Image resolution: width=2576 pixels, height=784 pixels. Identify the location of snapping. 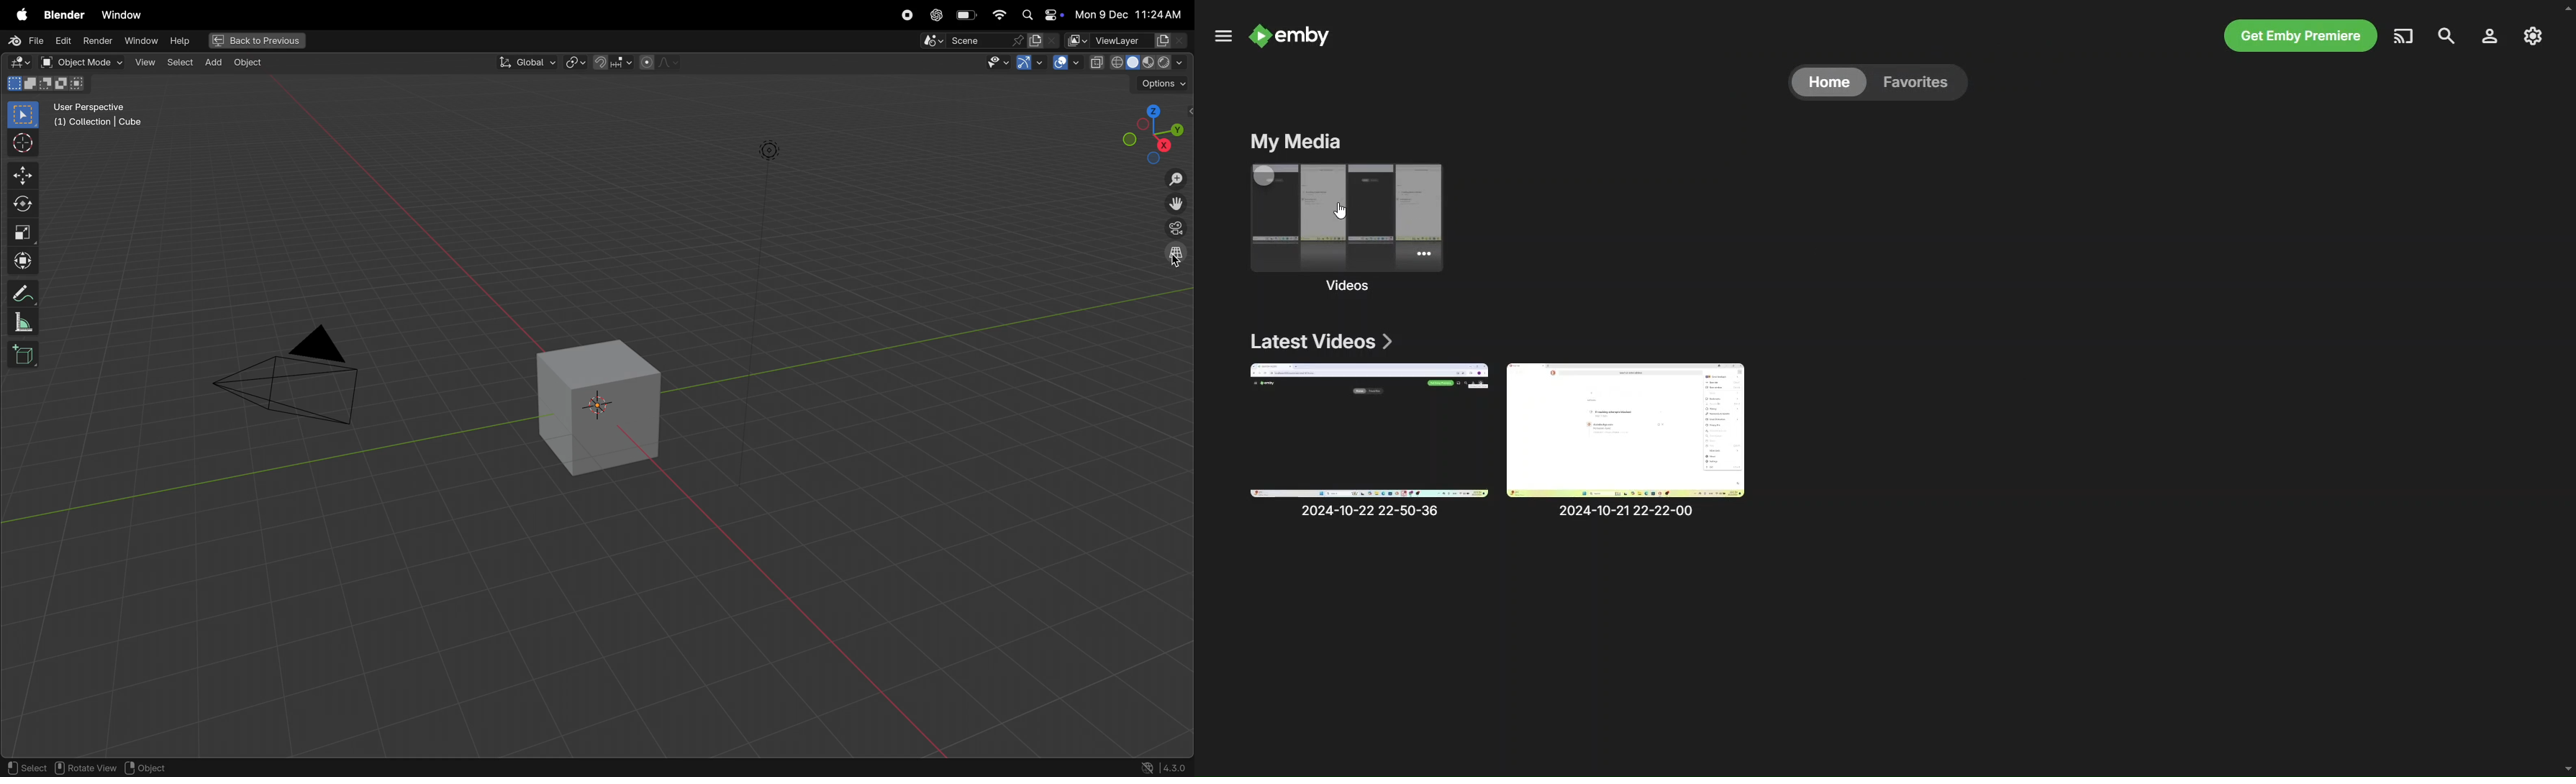
(610, 62).